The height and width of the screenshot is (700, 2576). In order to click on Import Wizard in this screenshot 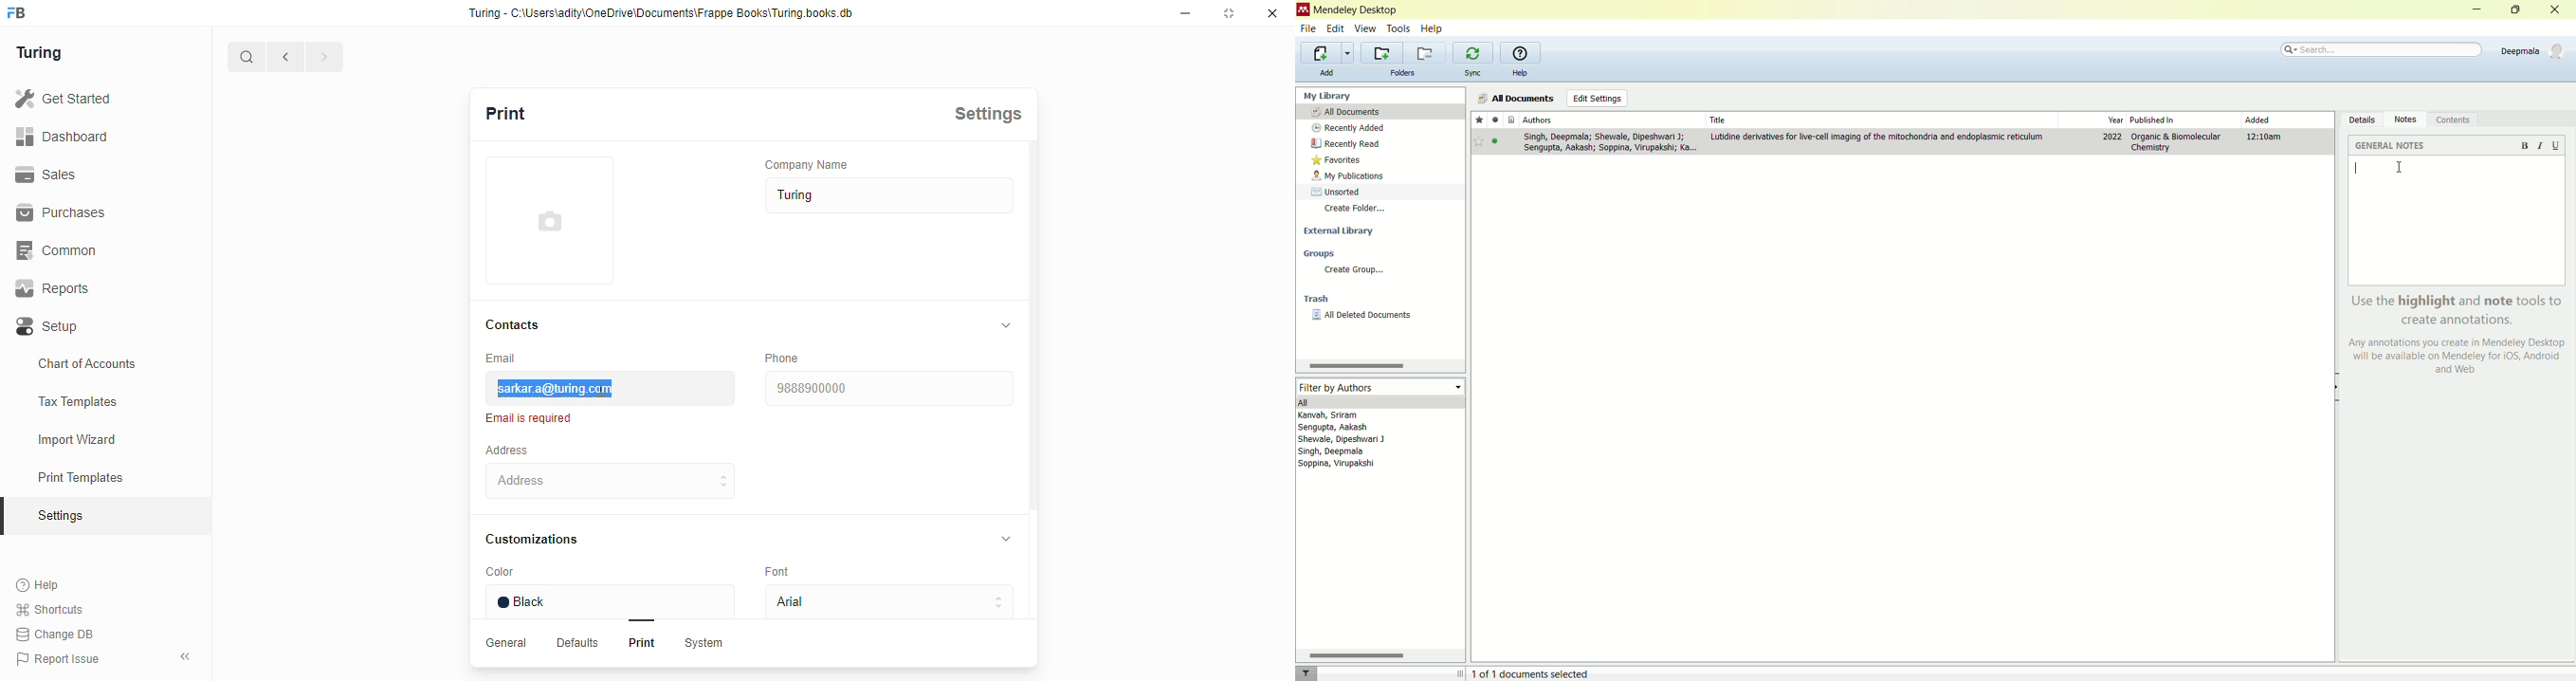, I will do `click(102, 438)`.